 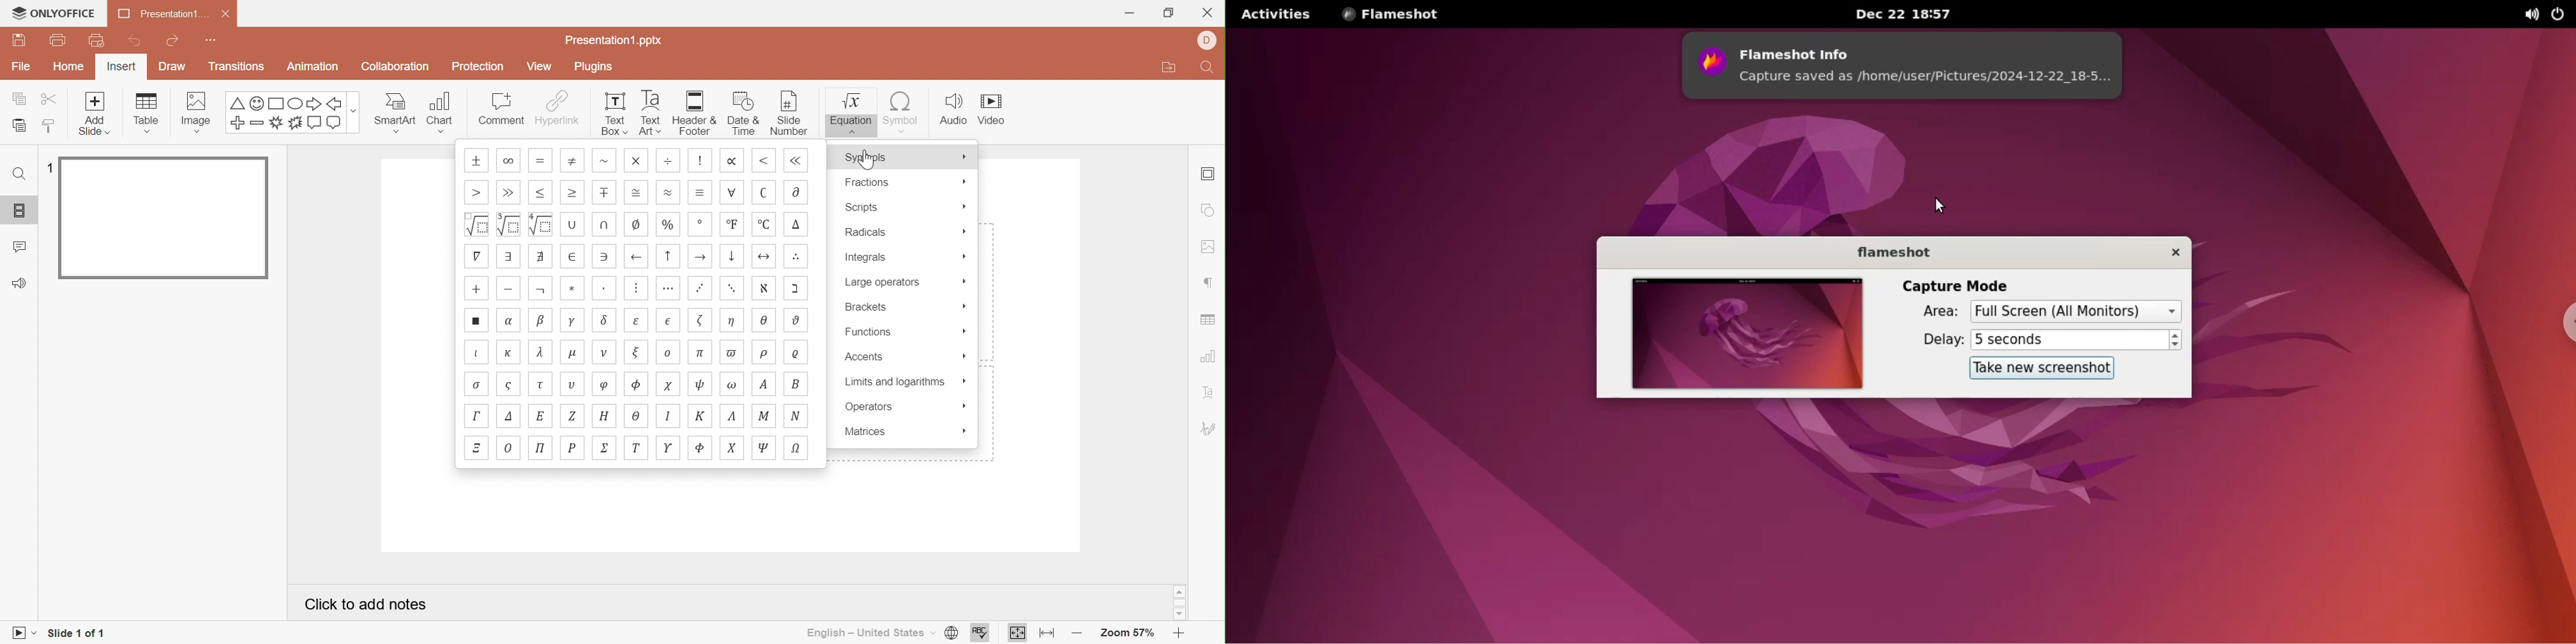 I want to click on Audio, so click(x=954, y=109).